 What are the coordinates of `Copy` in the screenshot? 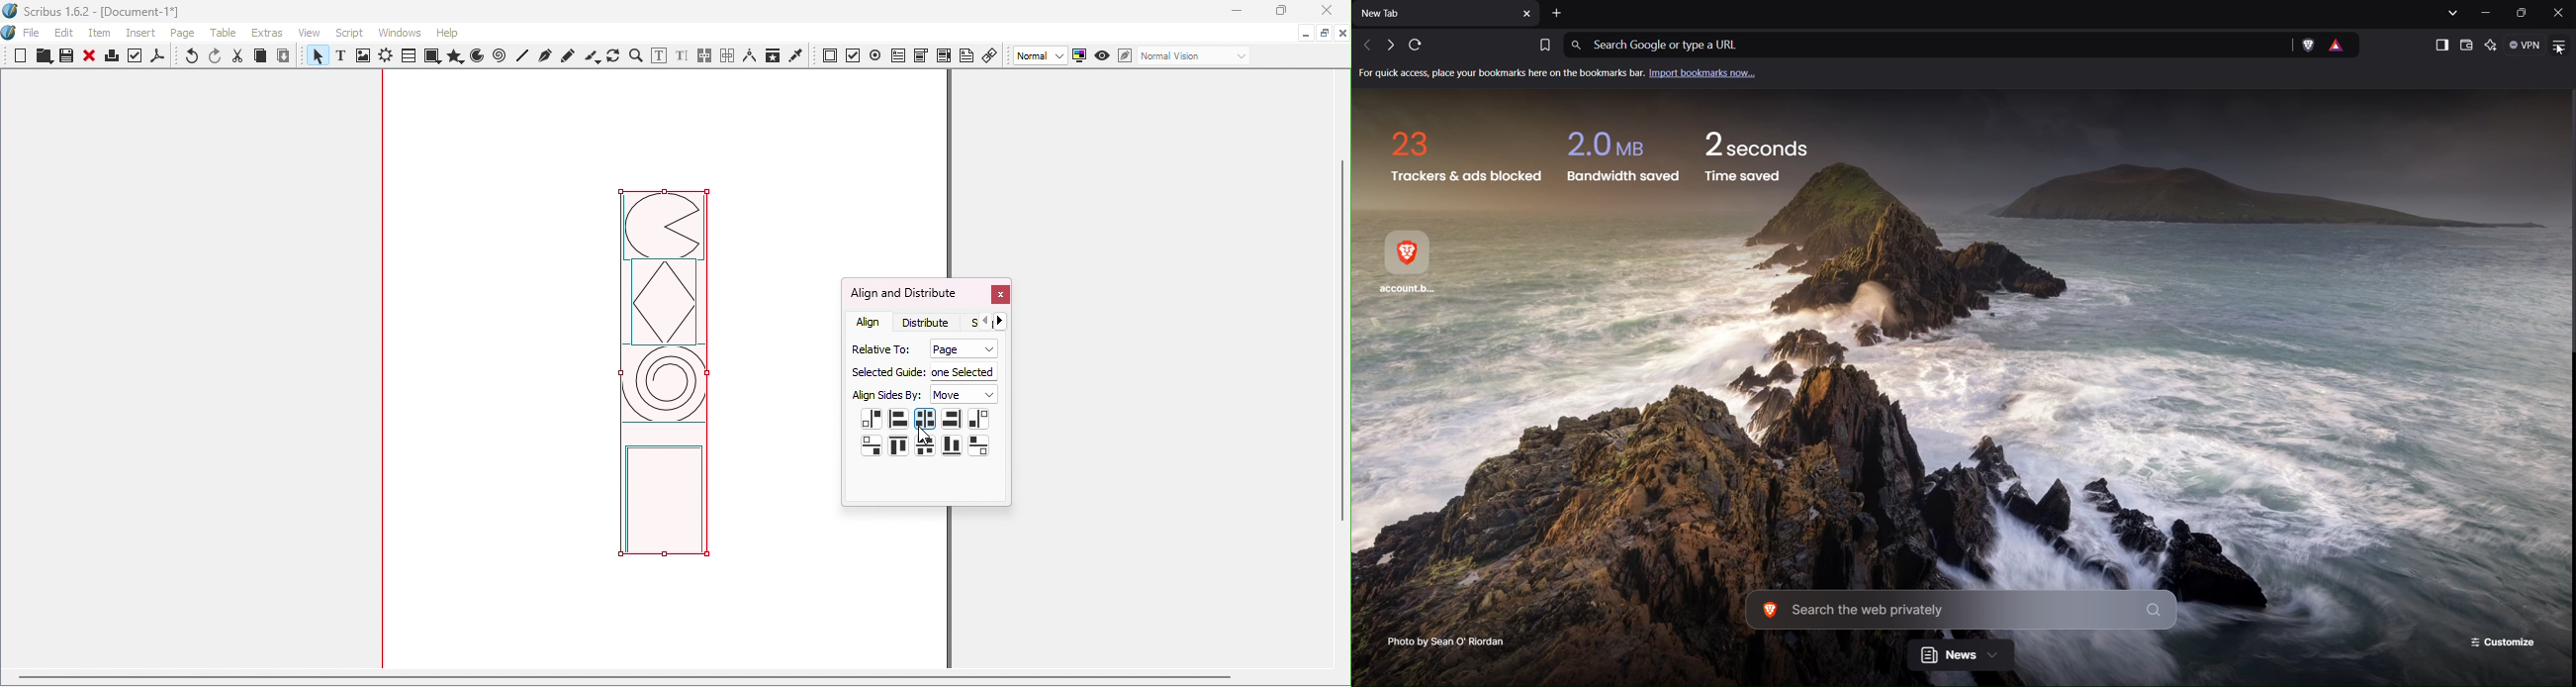 It's located at (260, 57).